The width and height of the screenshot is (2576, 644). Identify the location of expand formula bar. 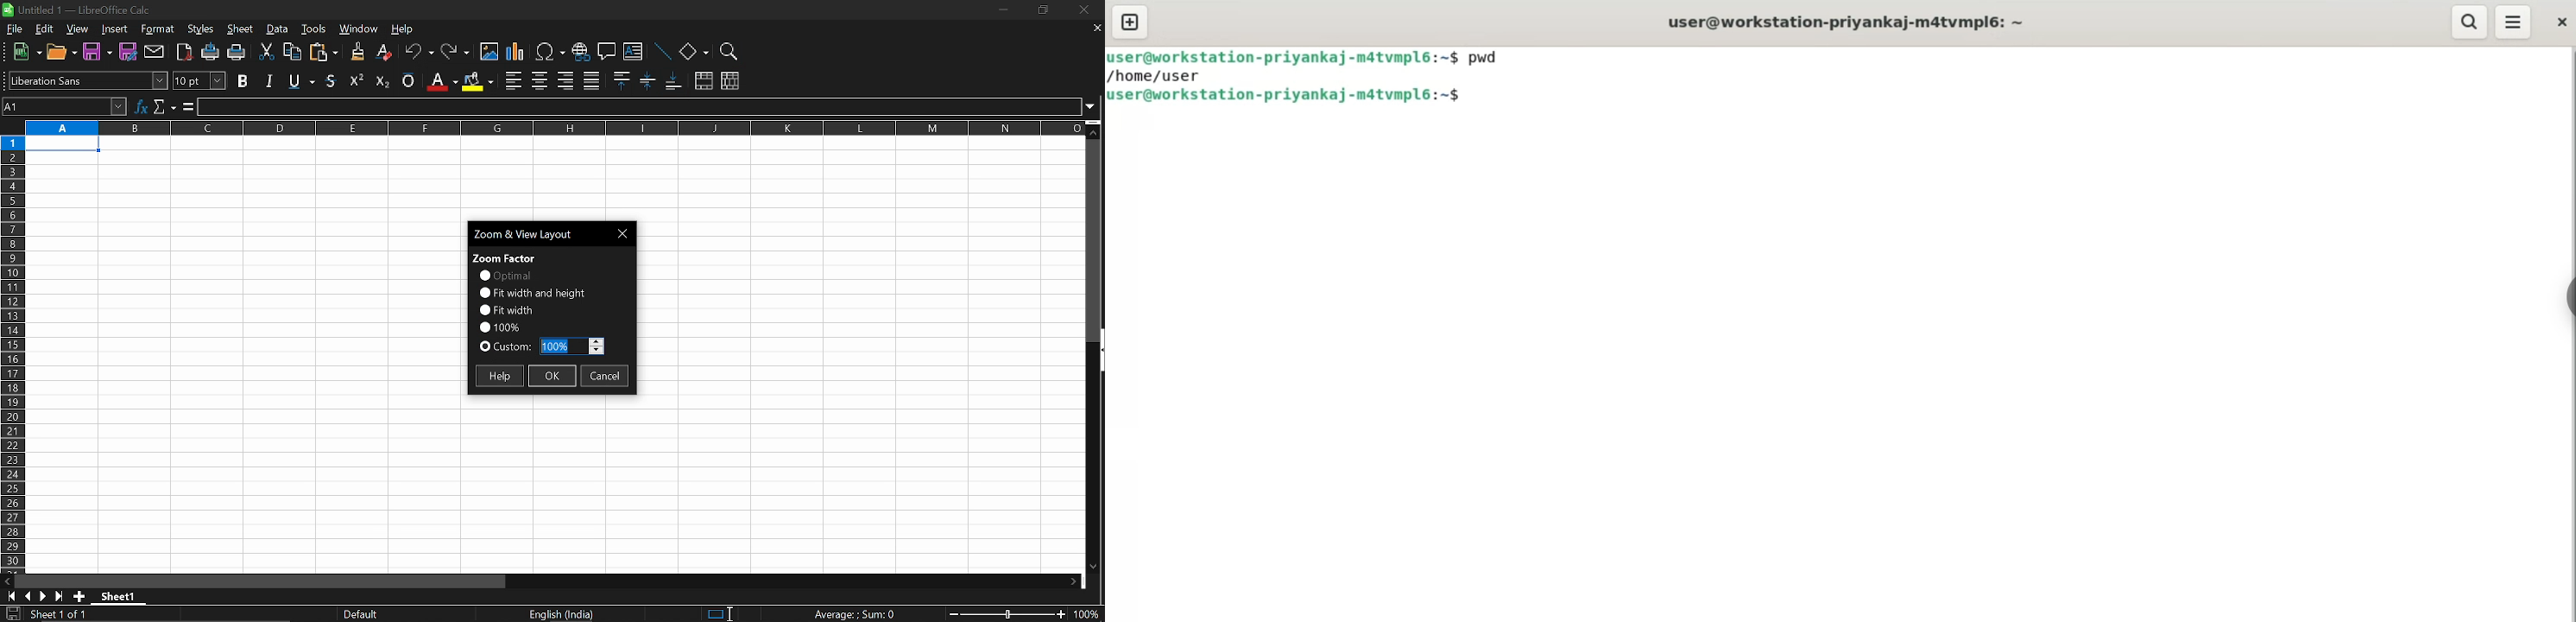
(1095, 105).